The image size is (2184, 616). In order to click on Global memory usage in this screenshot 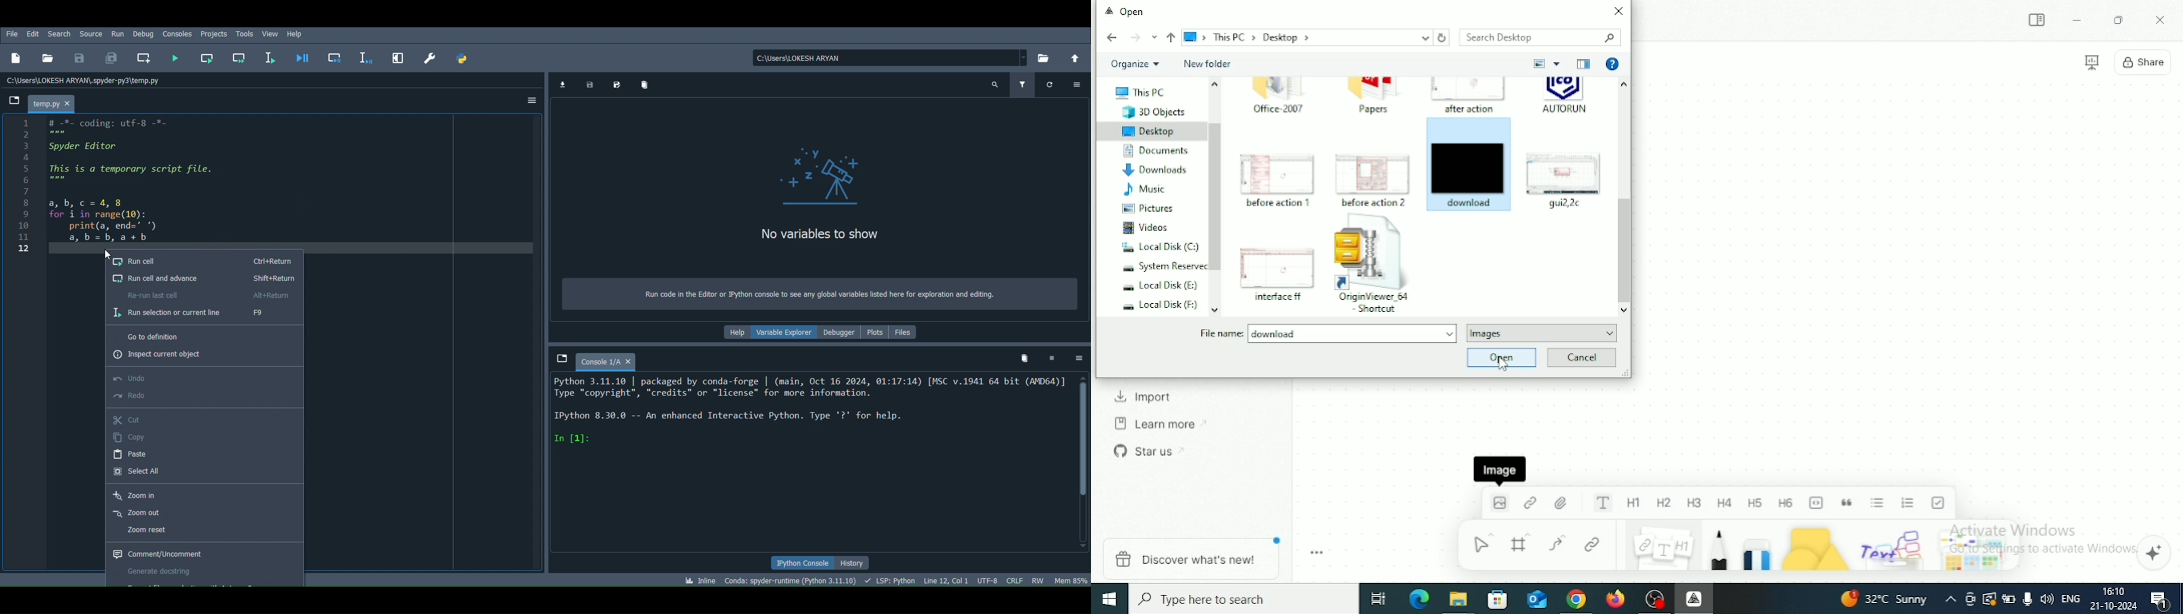, I will do `click(1071, 580)`.